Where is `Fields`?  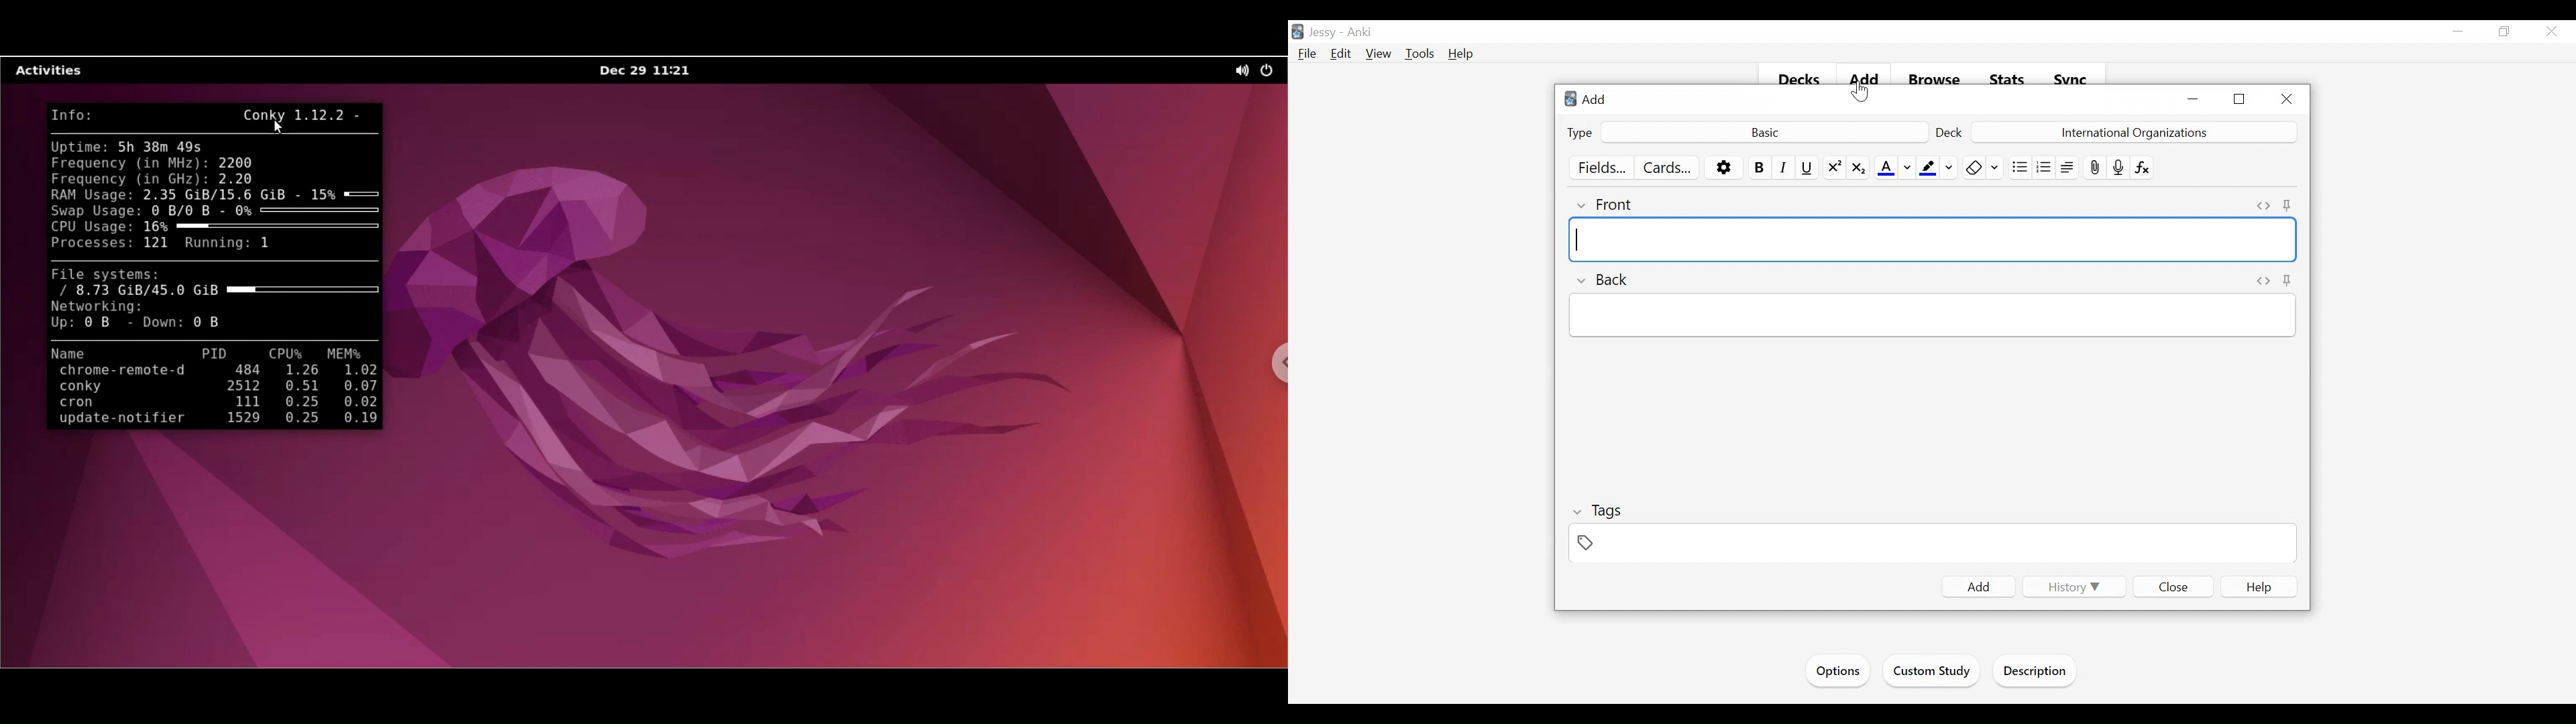
Fields is located at coordinates (1597, 167).